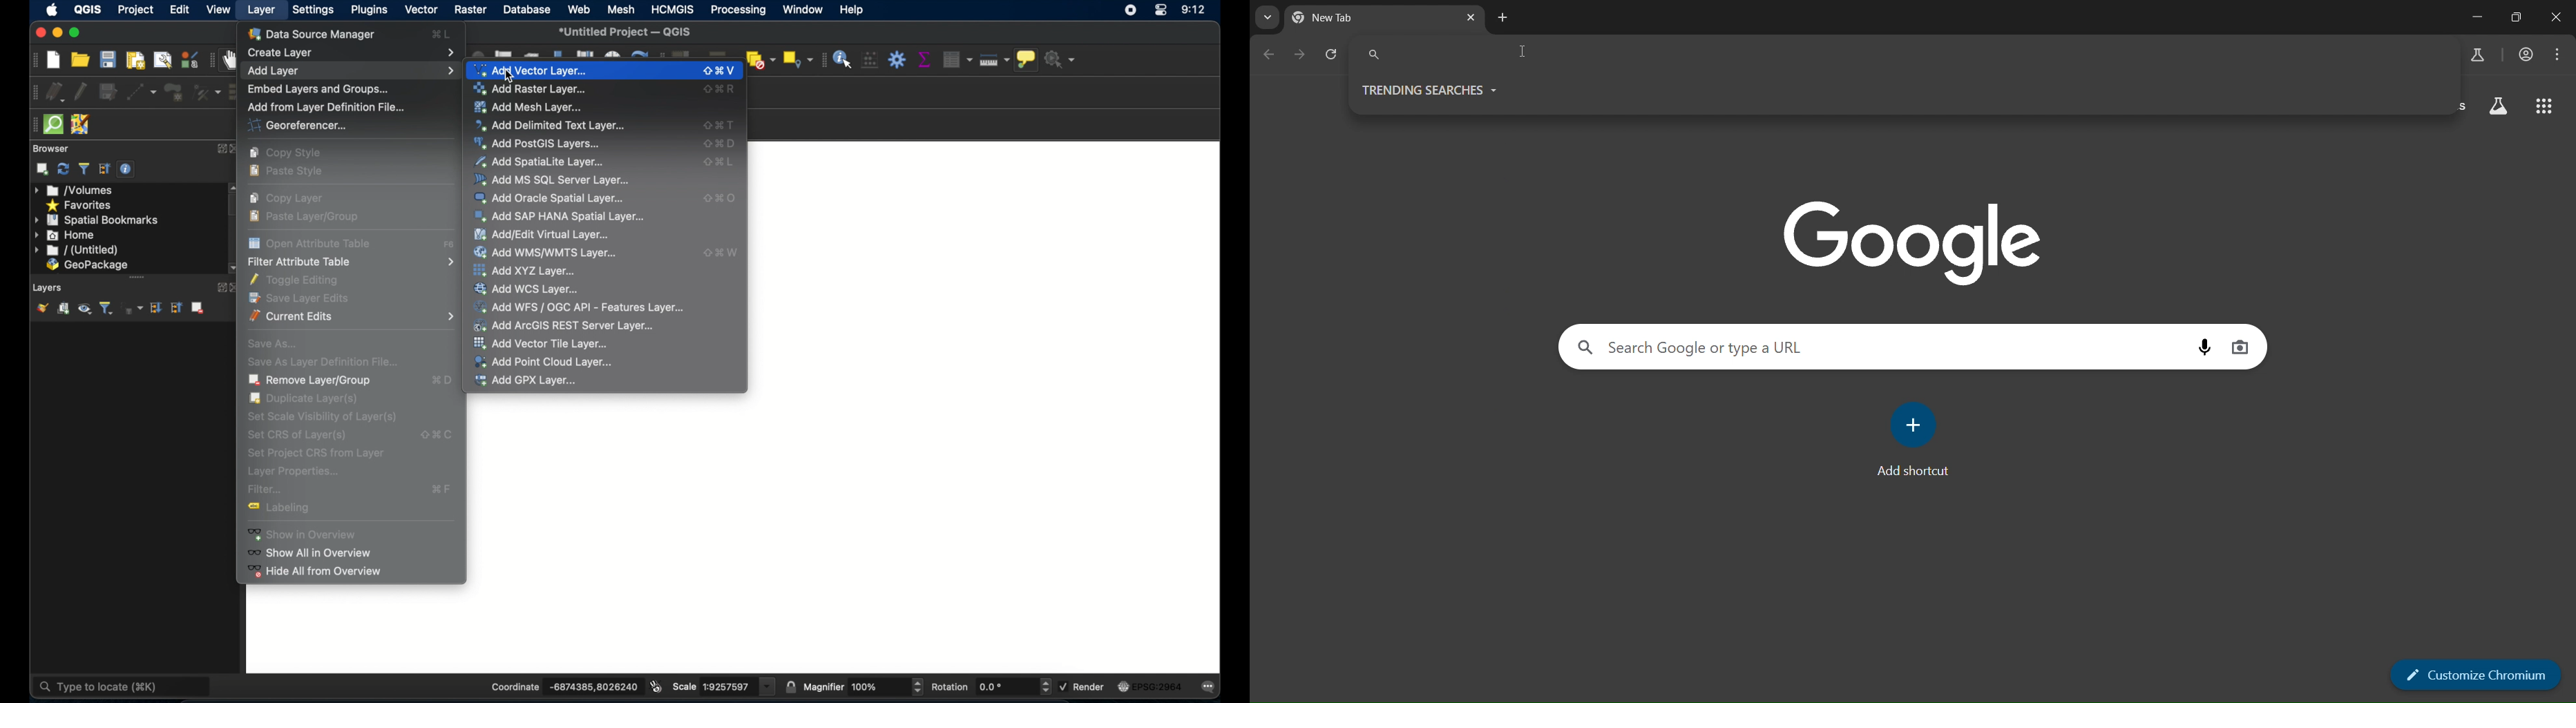 This screenshot has height=728, width=2576. I want to click on customize chromium, so click(2475, 675).